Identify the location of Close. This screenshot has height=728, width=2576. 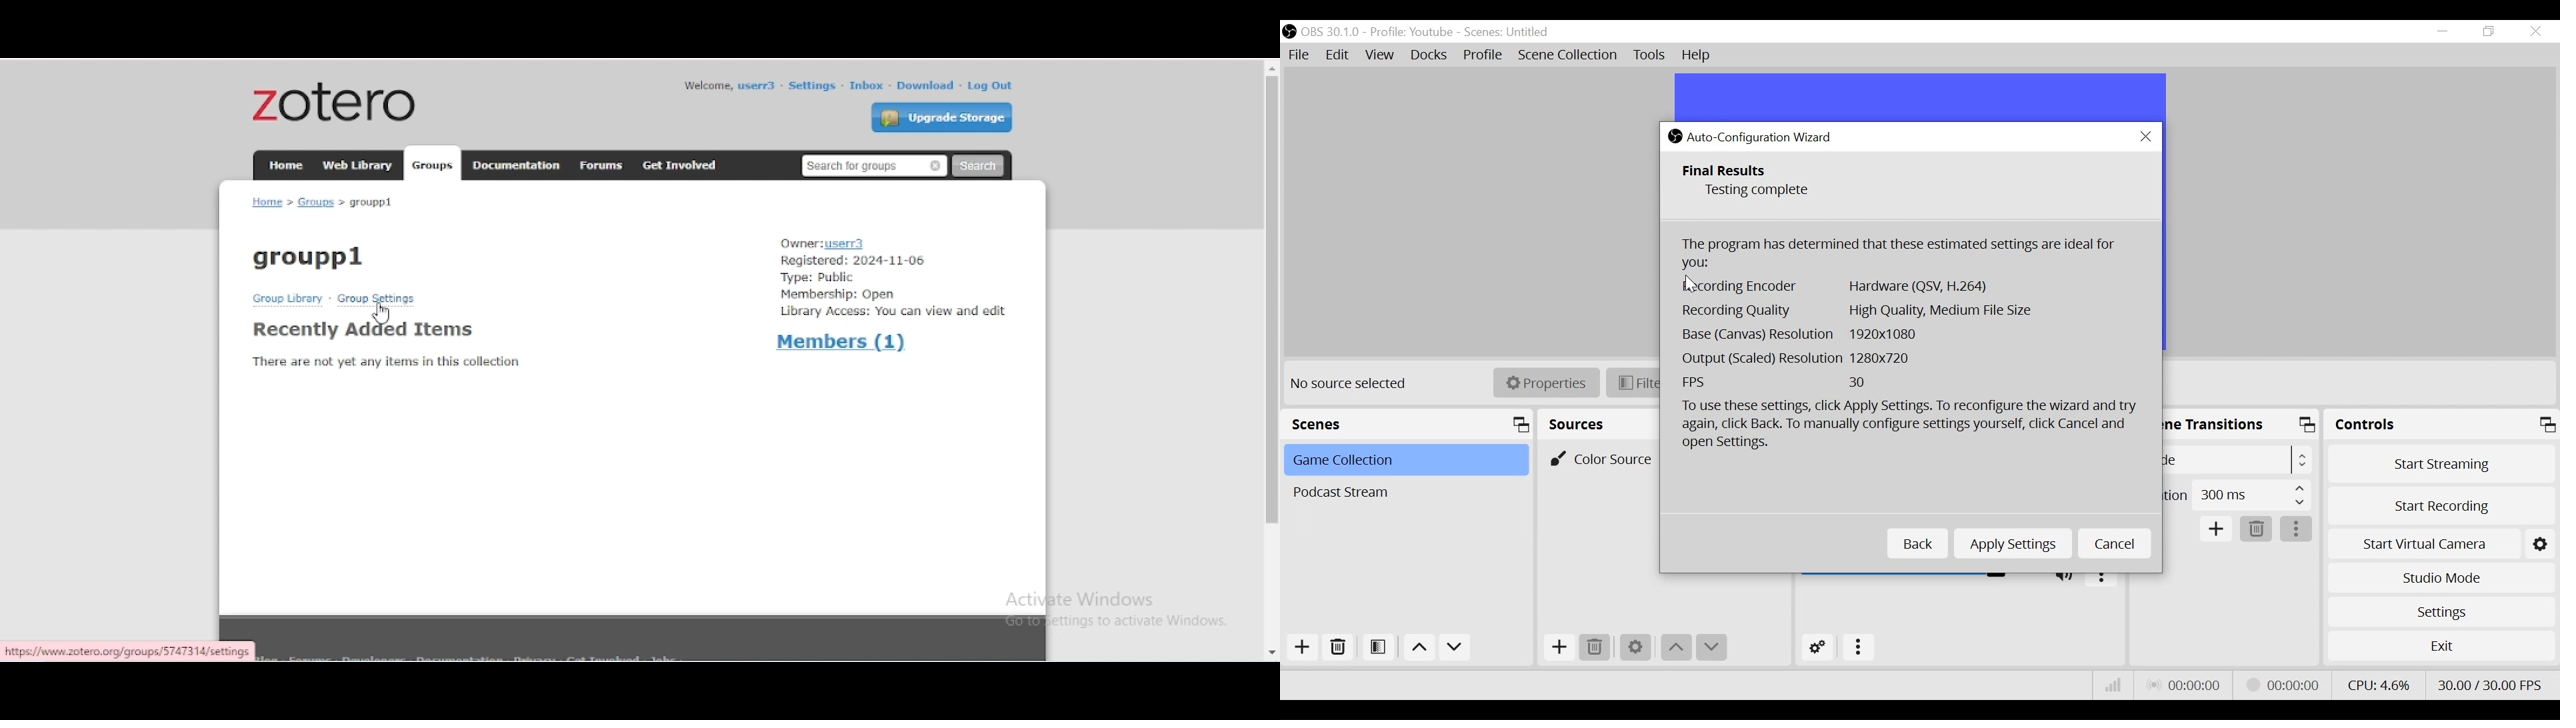
(2145, 137).